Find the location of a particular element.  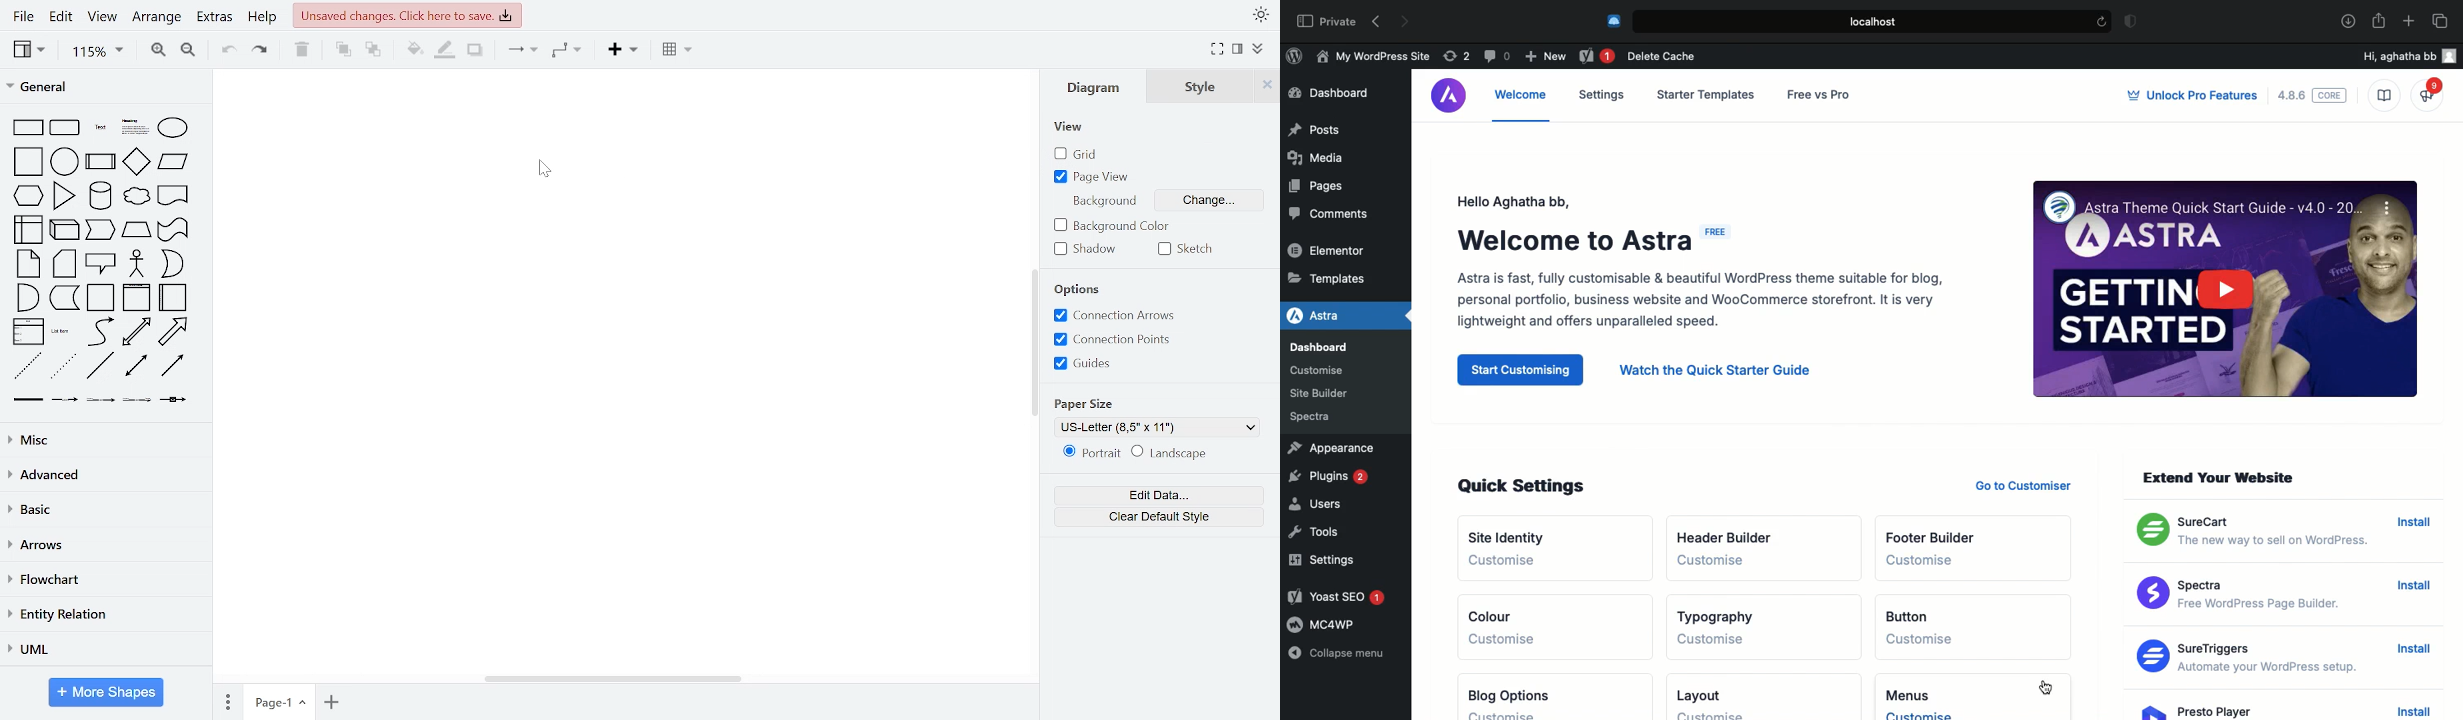

line is located at coordinates (100, 367).